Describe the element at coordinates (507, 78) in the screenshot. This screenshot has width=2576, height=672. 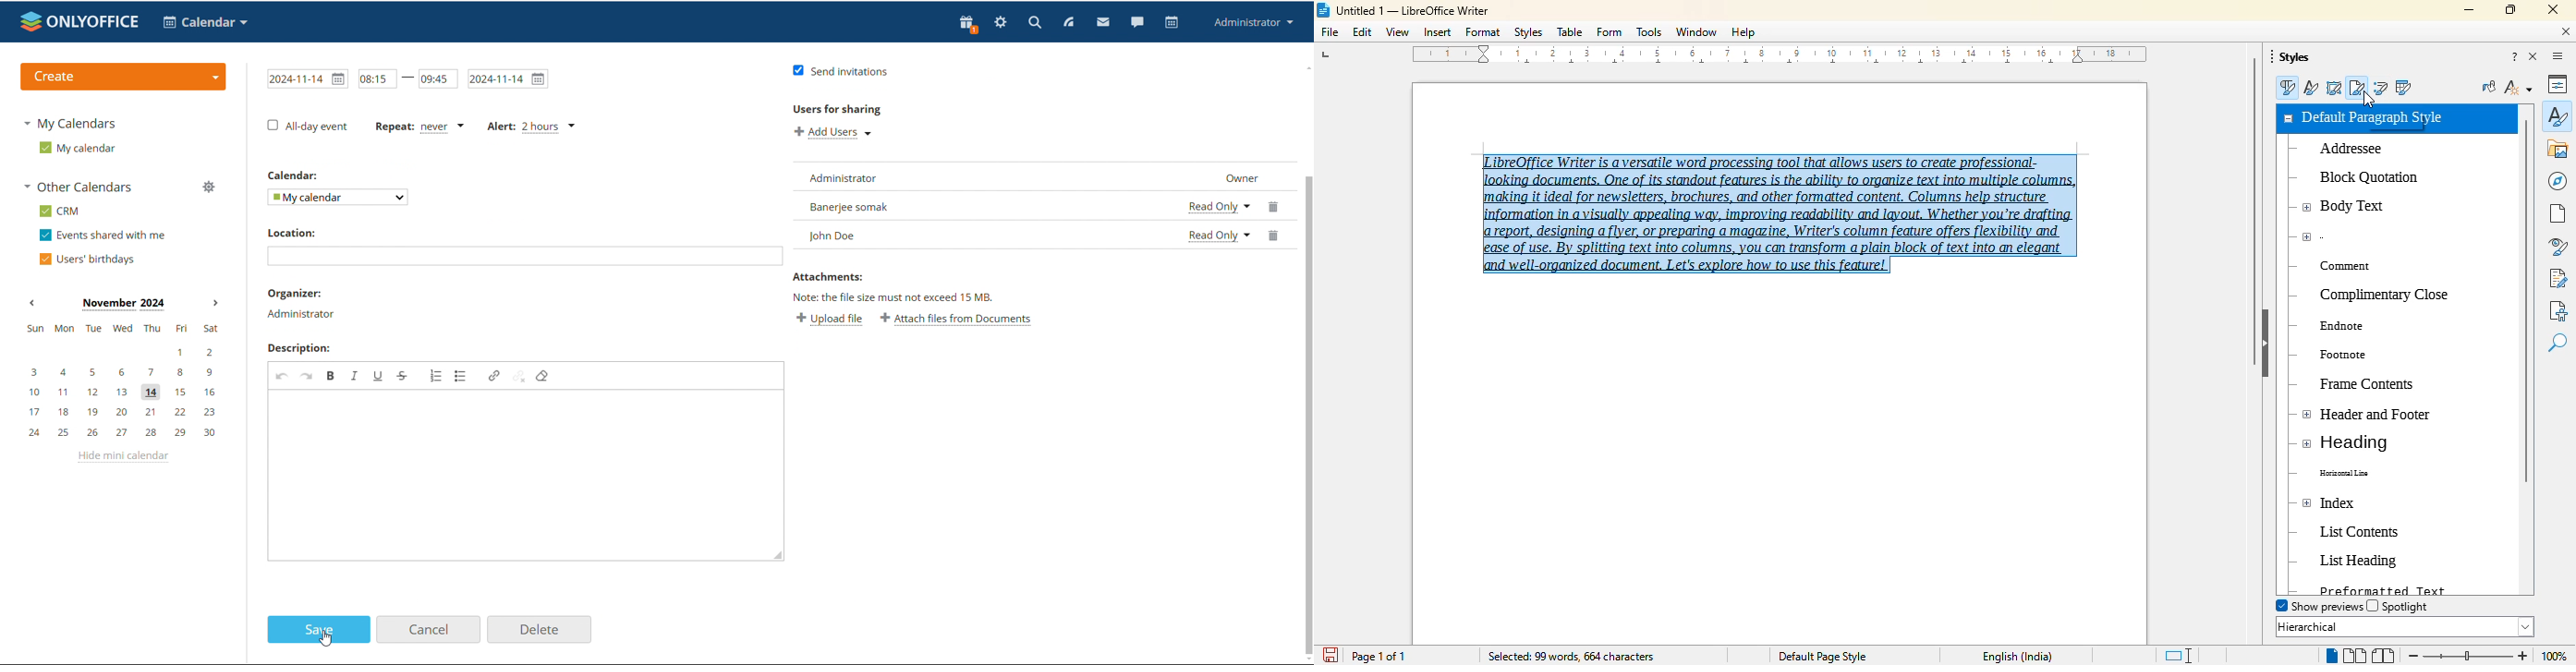
I see `set end date` at that location.